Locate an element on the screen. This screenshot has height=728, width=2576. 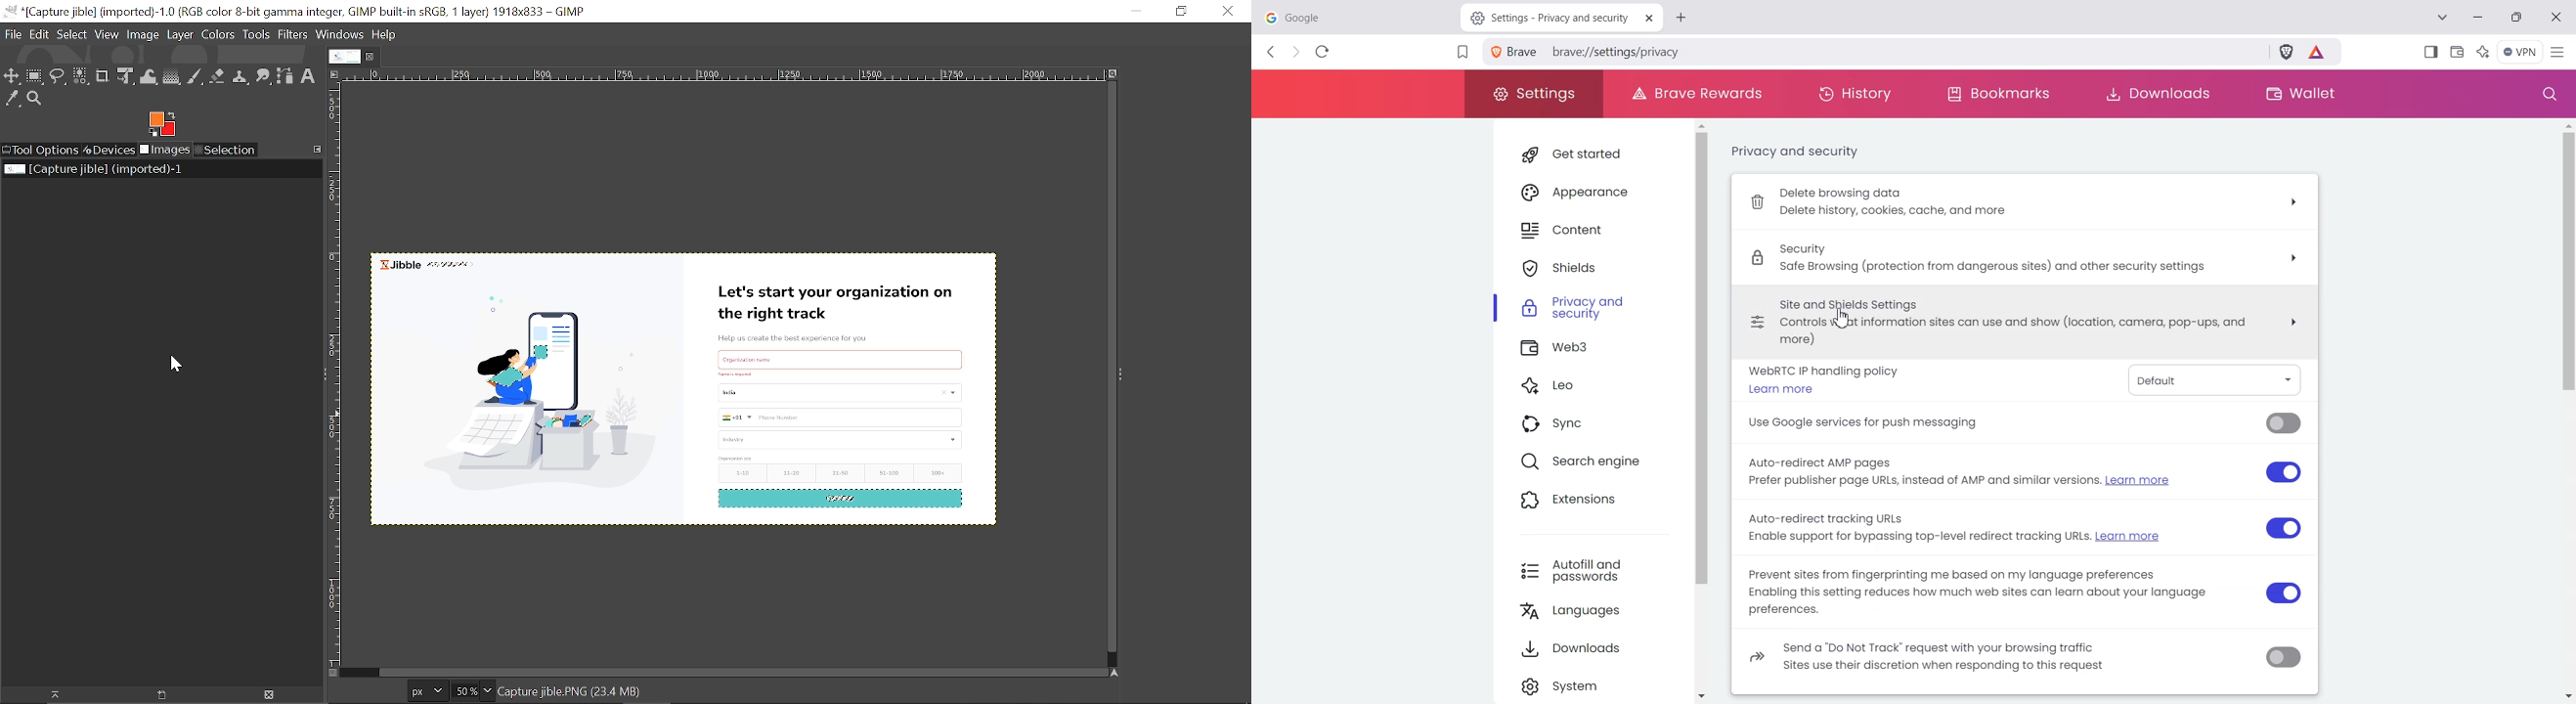
Current zoom is located at coordinates (463, 691).